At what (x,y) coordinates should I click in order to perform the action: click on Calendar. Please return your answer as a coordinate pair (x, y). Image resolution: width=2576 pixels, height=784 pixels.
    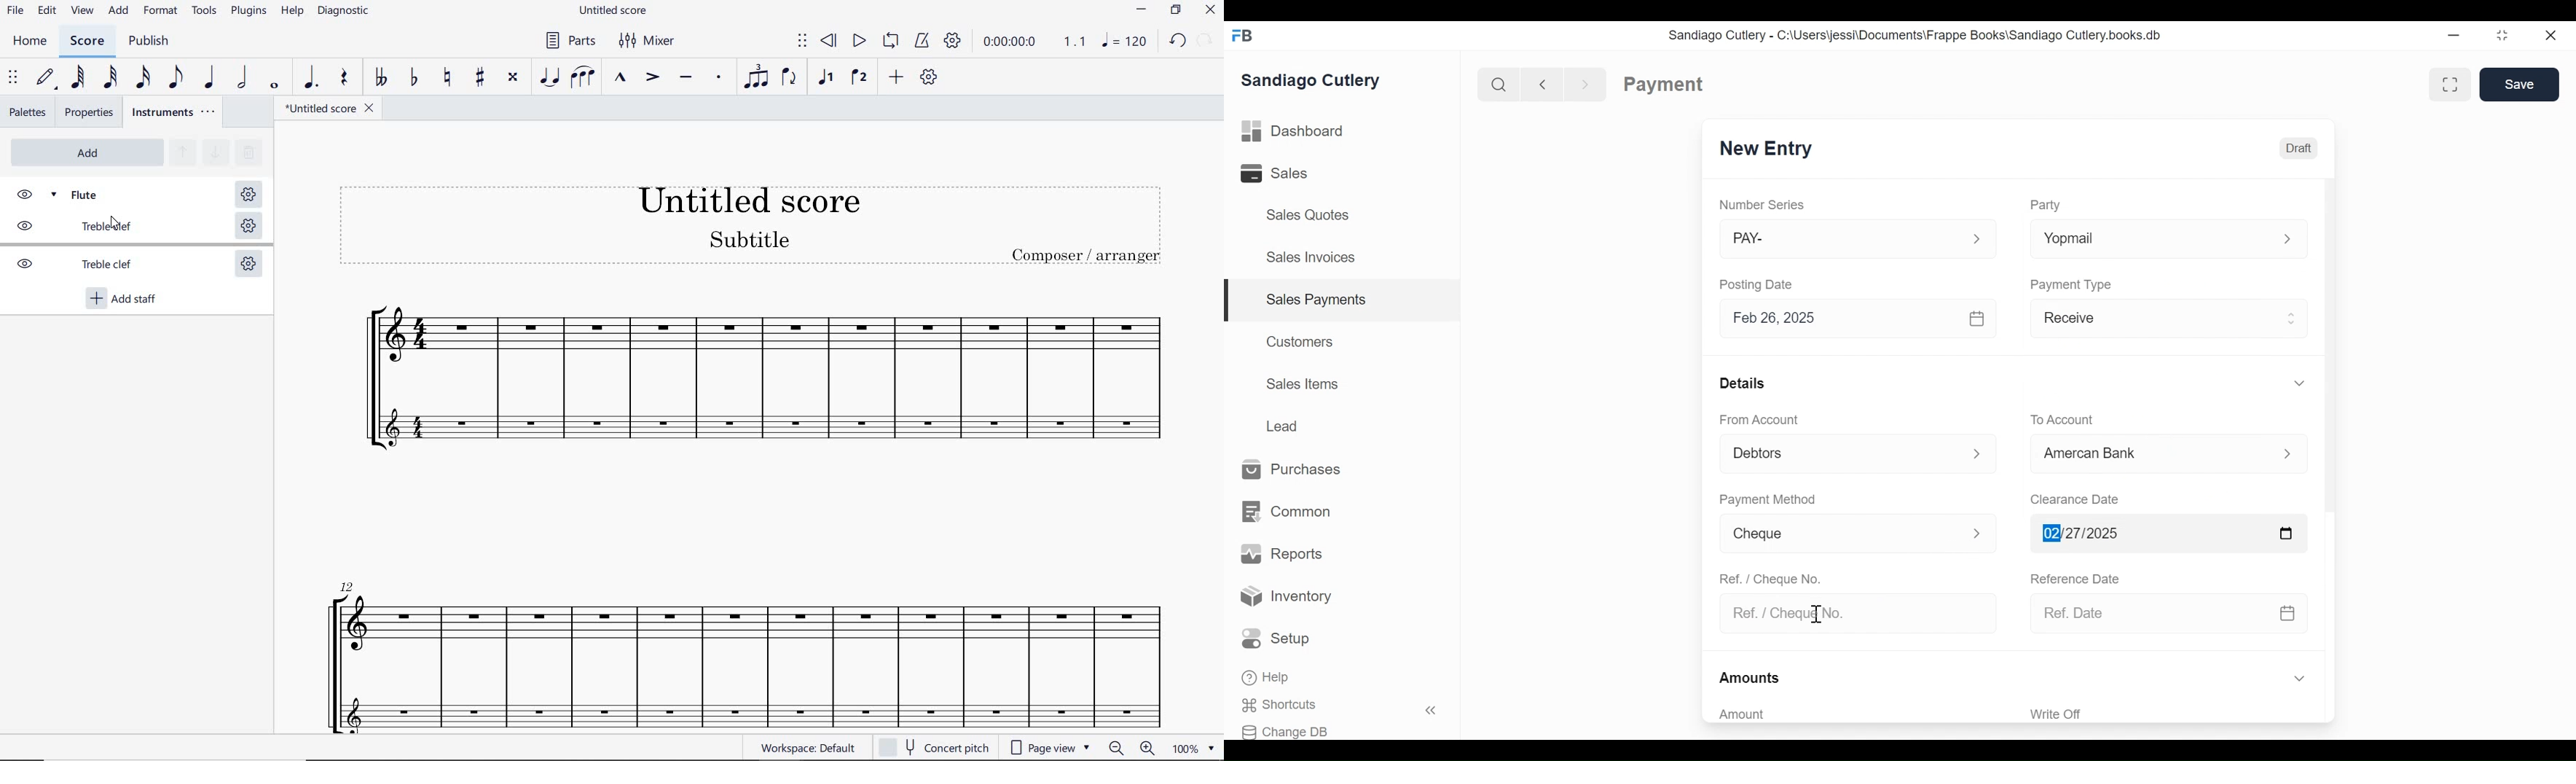
    Looking at the image, I should click on (1977, 319).